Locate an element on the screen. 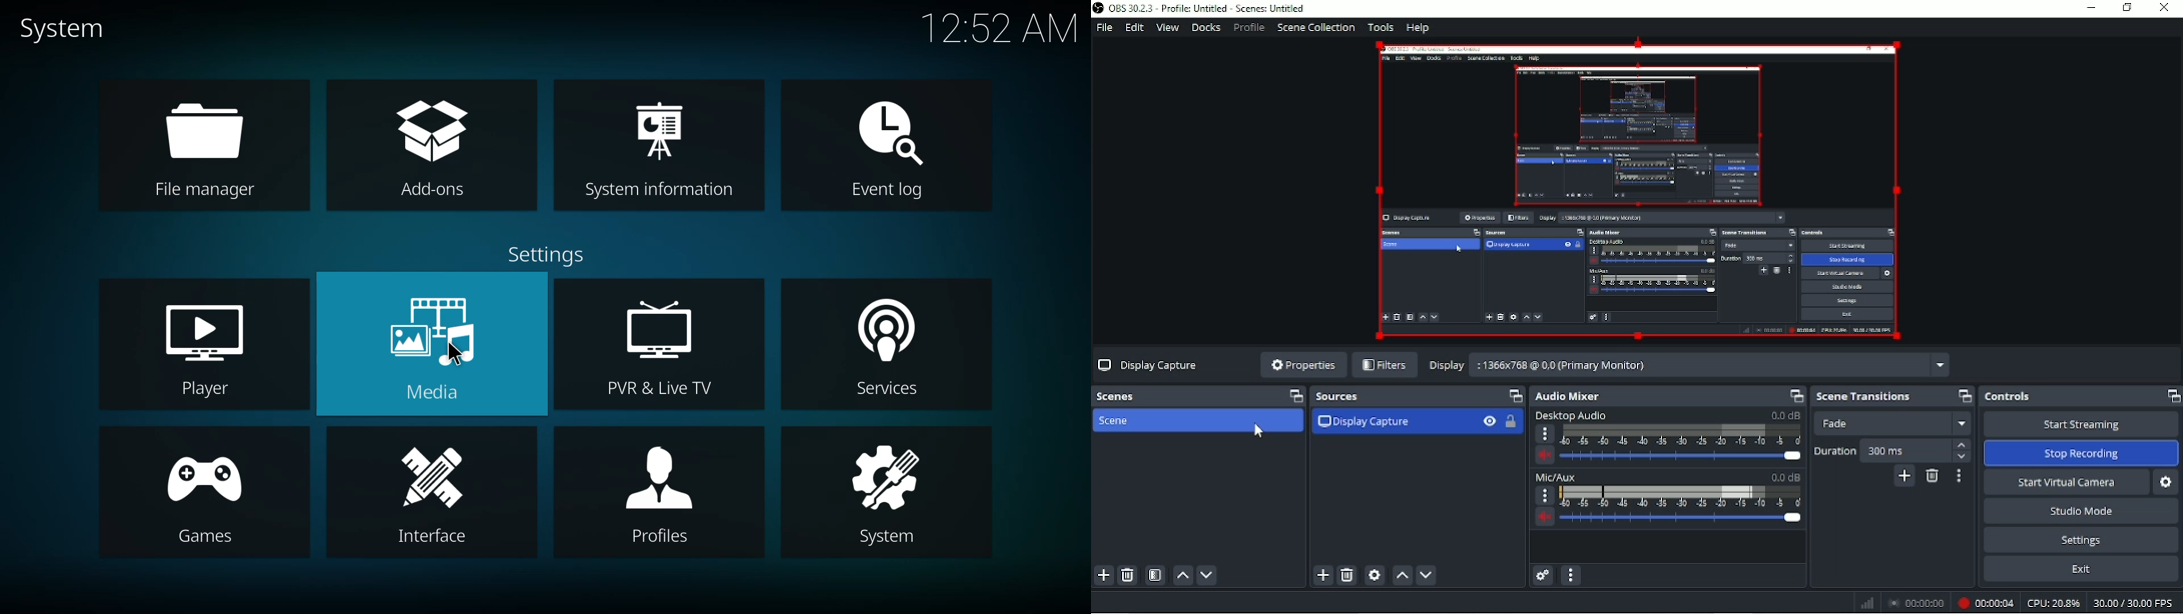  Slider is located at coordinates (1682, 457).